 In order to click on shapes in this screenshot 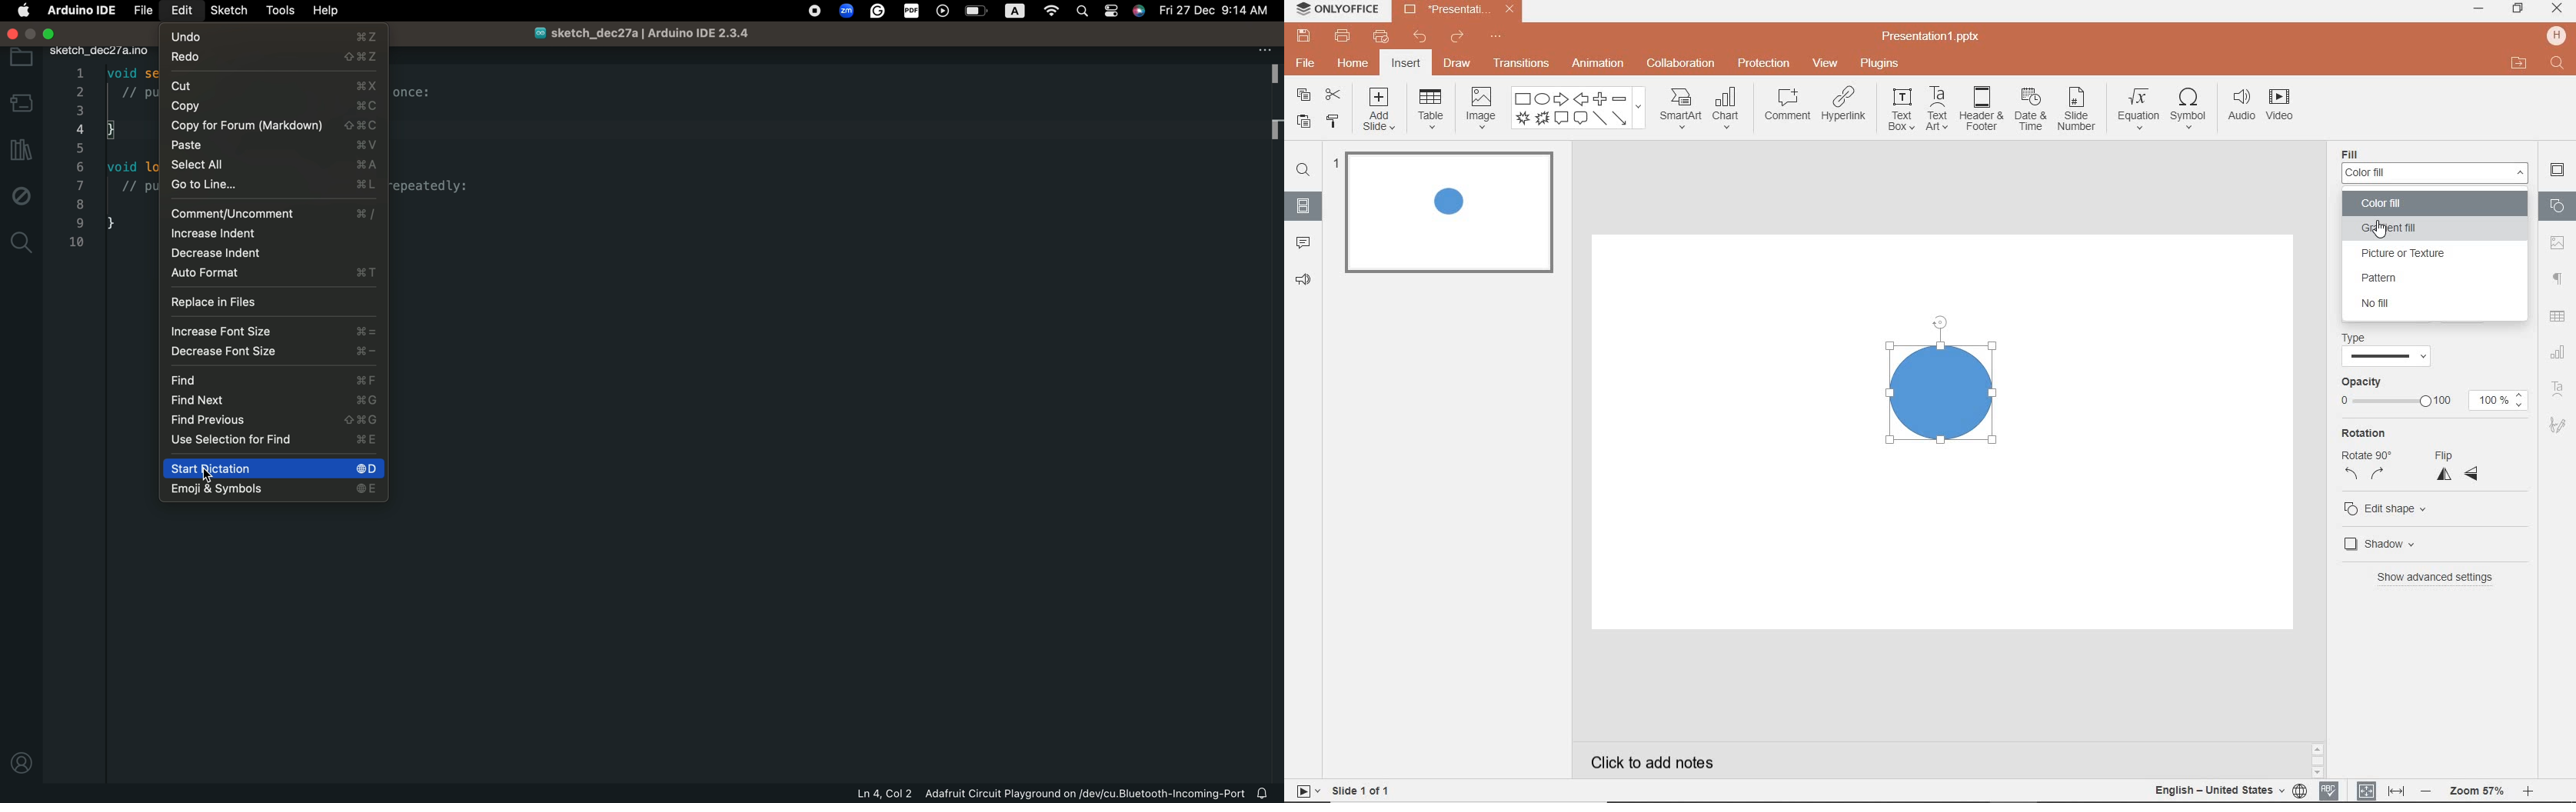, I will do `click(1579, 108)`.